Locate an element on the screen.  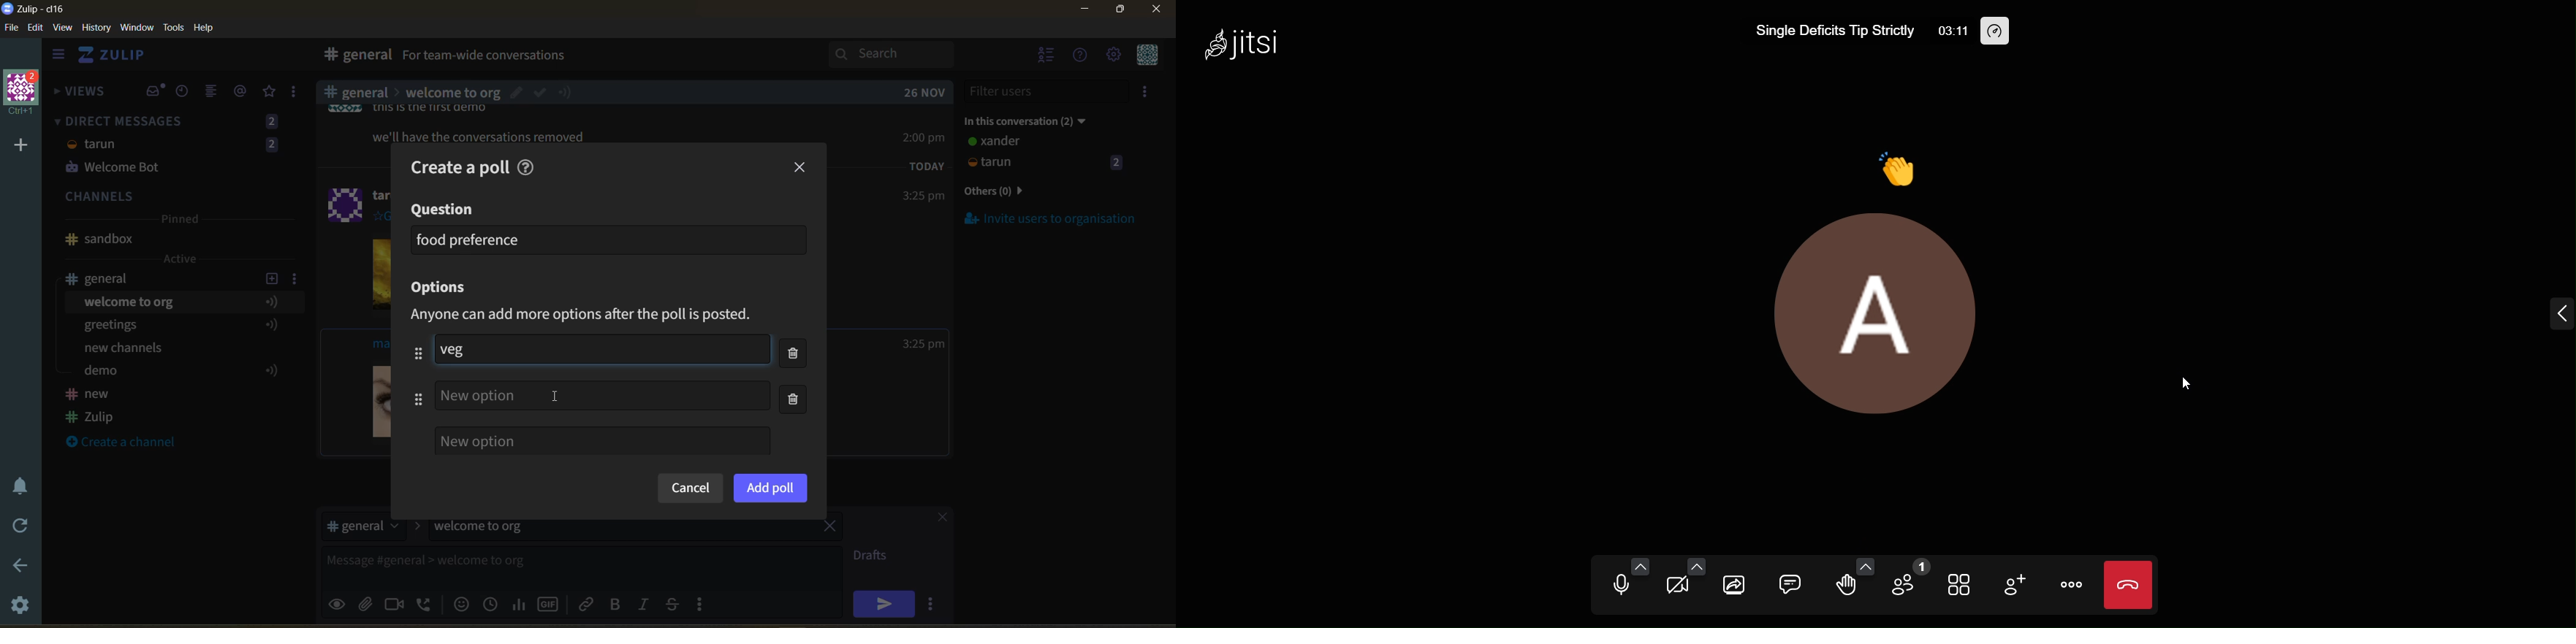
reload is located at coordinates (17, 526).